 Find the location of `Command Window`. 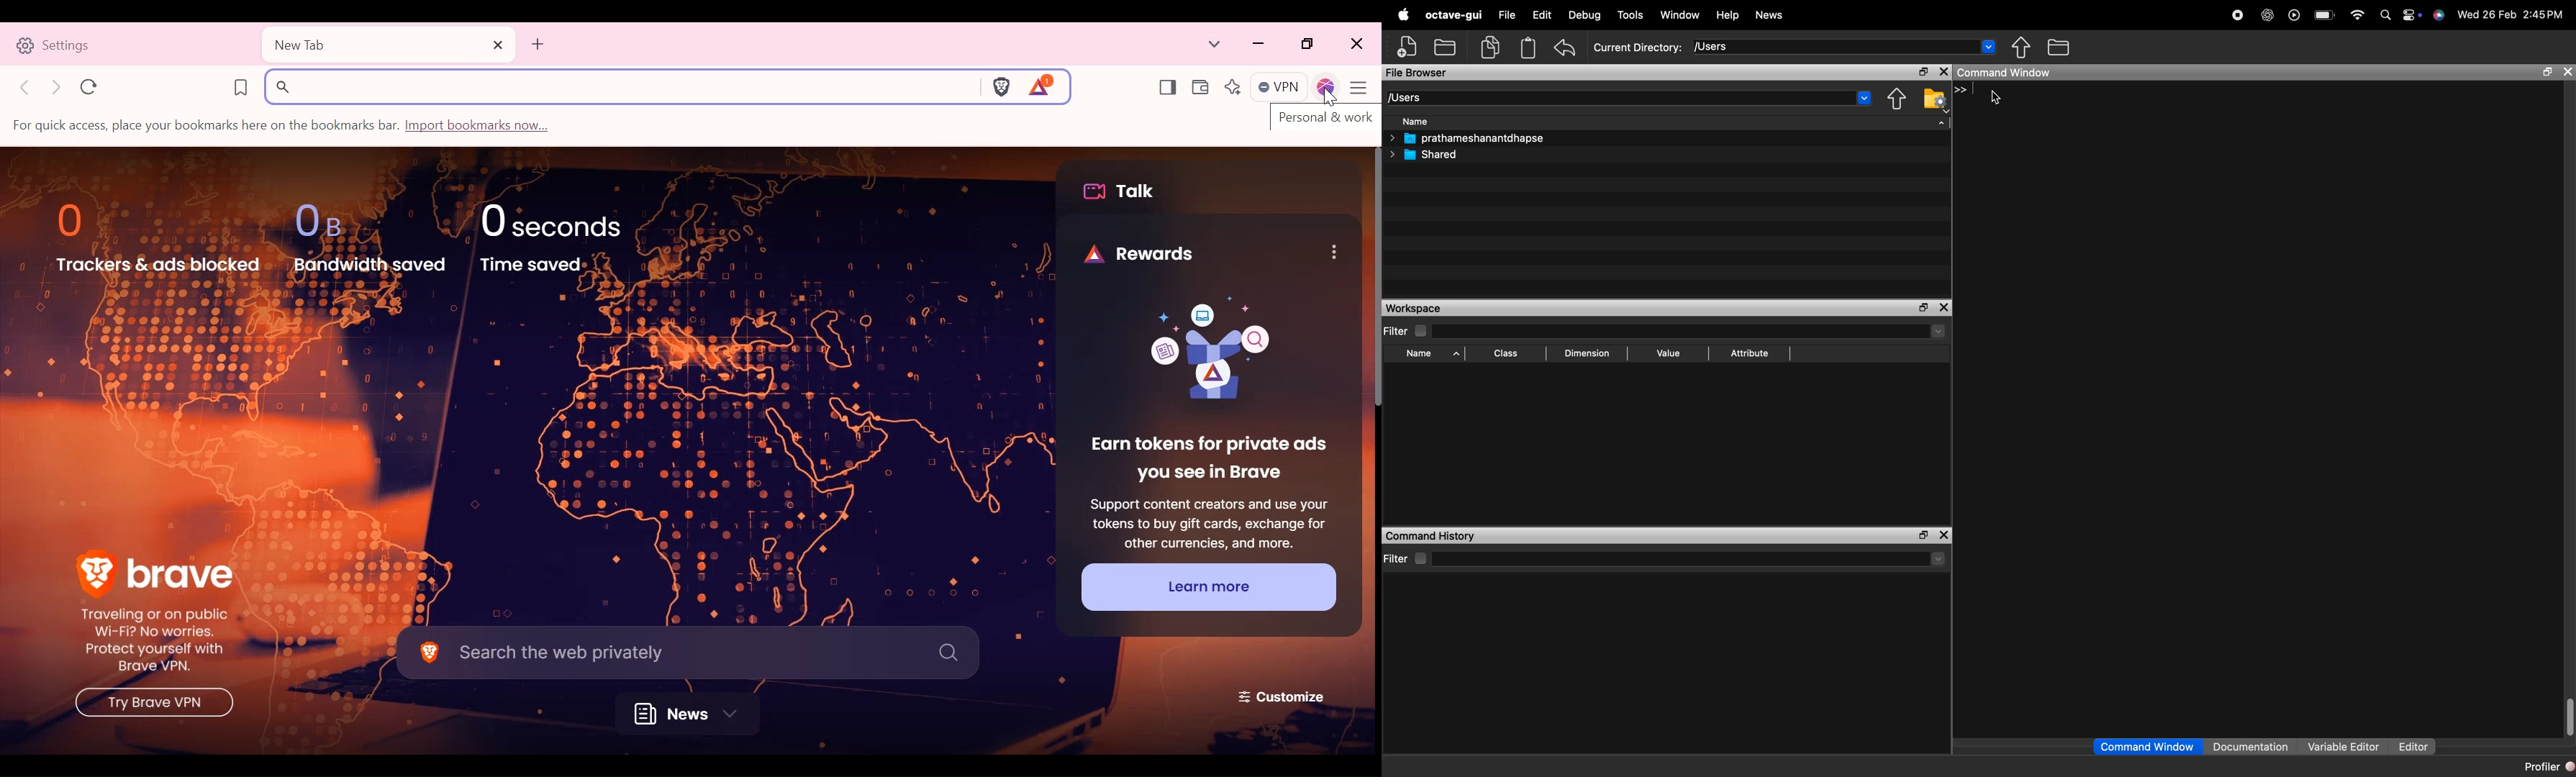

Command Window is located at coordinates (2009, 73).